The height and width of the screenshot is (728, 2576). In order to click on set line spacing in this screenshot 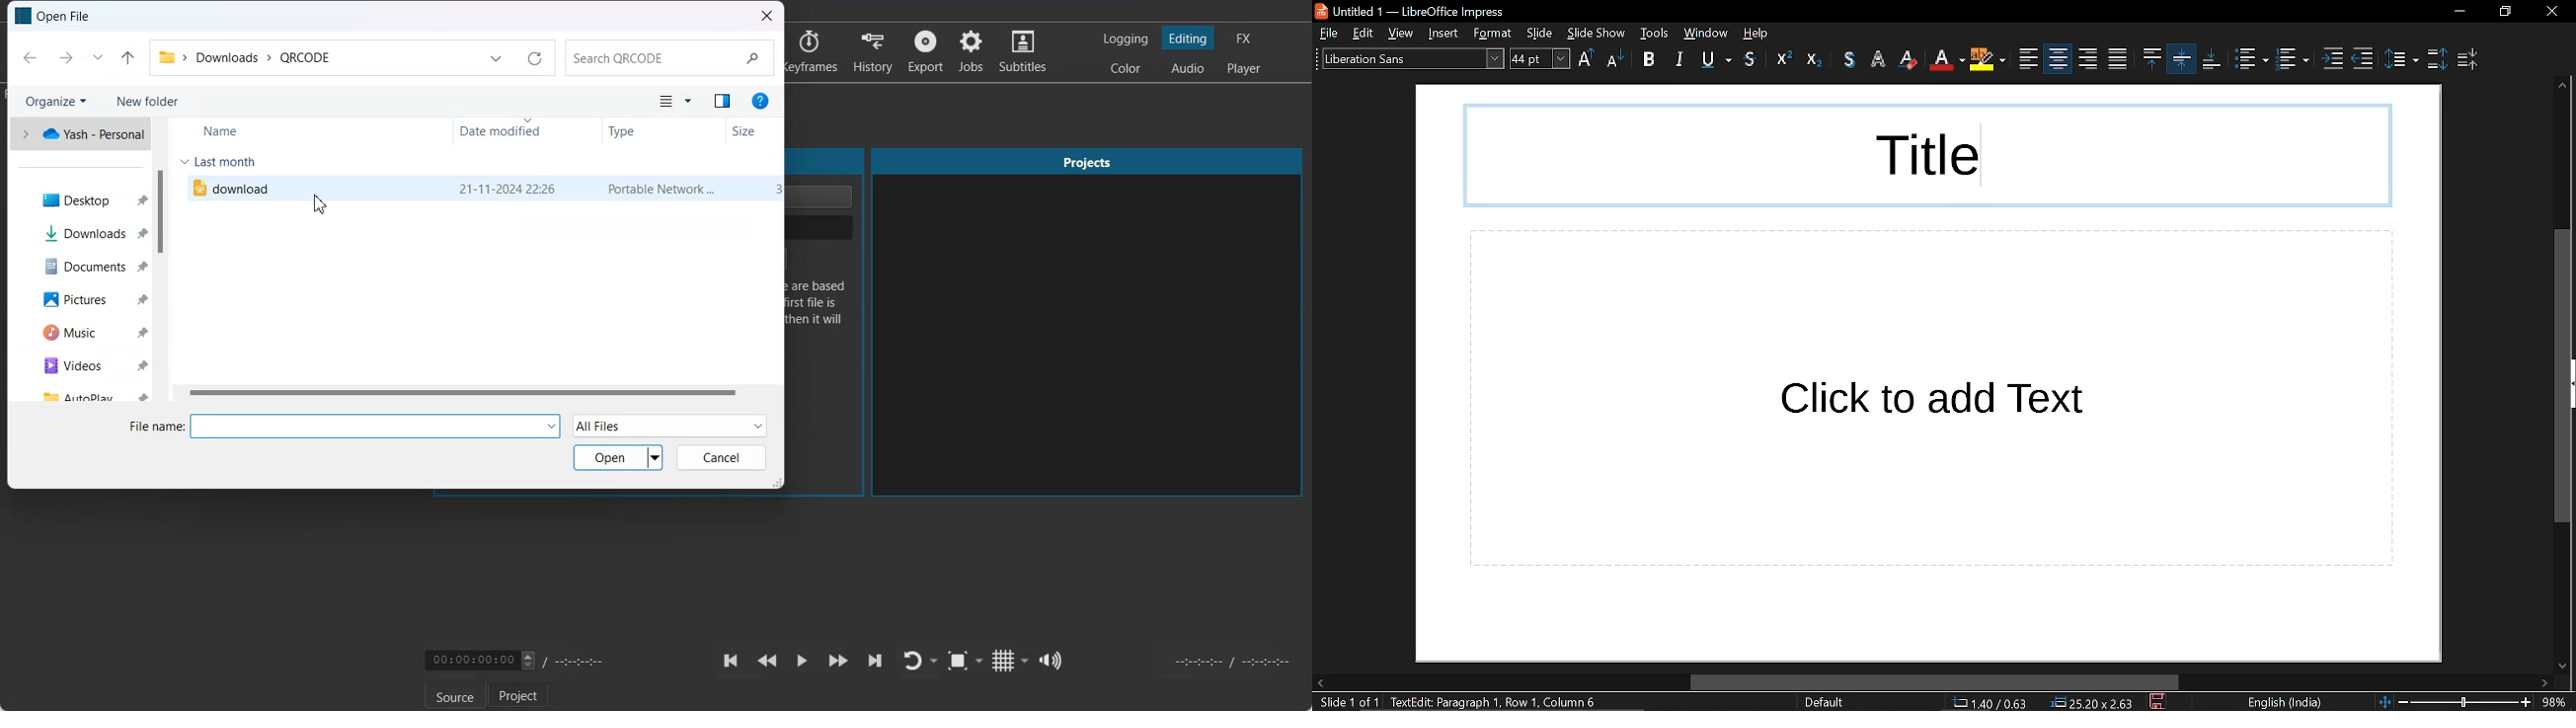, I will do `click(2401, 57)`.